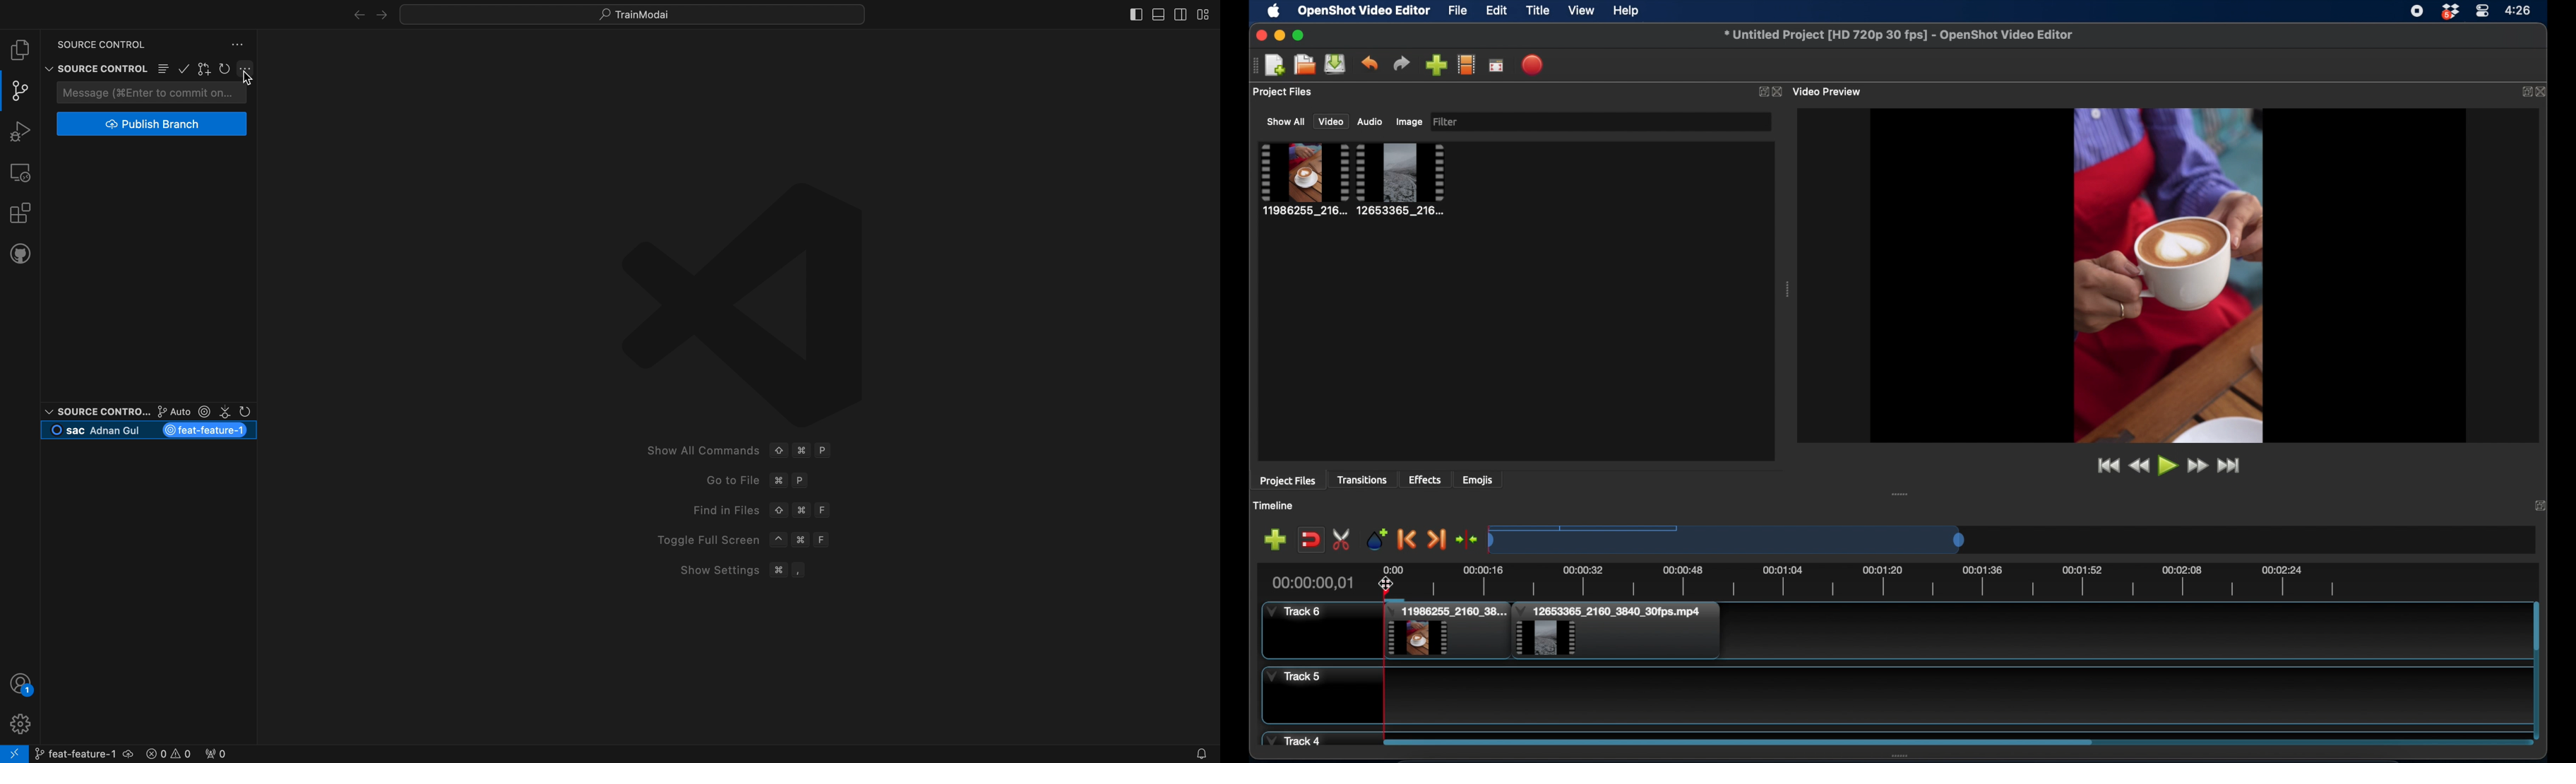 This screenshot has height=784, width=2576. Describe the element at coordinates (1788, 290) in the screenshot. I see `drag handle` at that location.